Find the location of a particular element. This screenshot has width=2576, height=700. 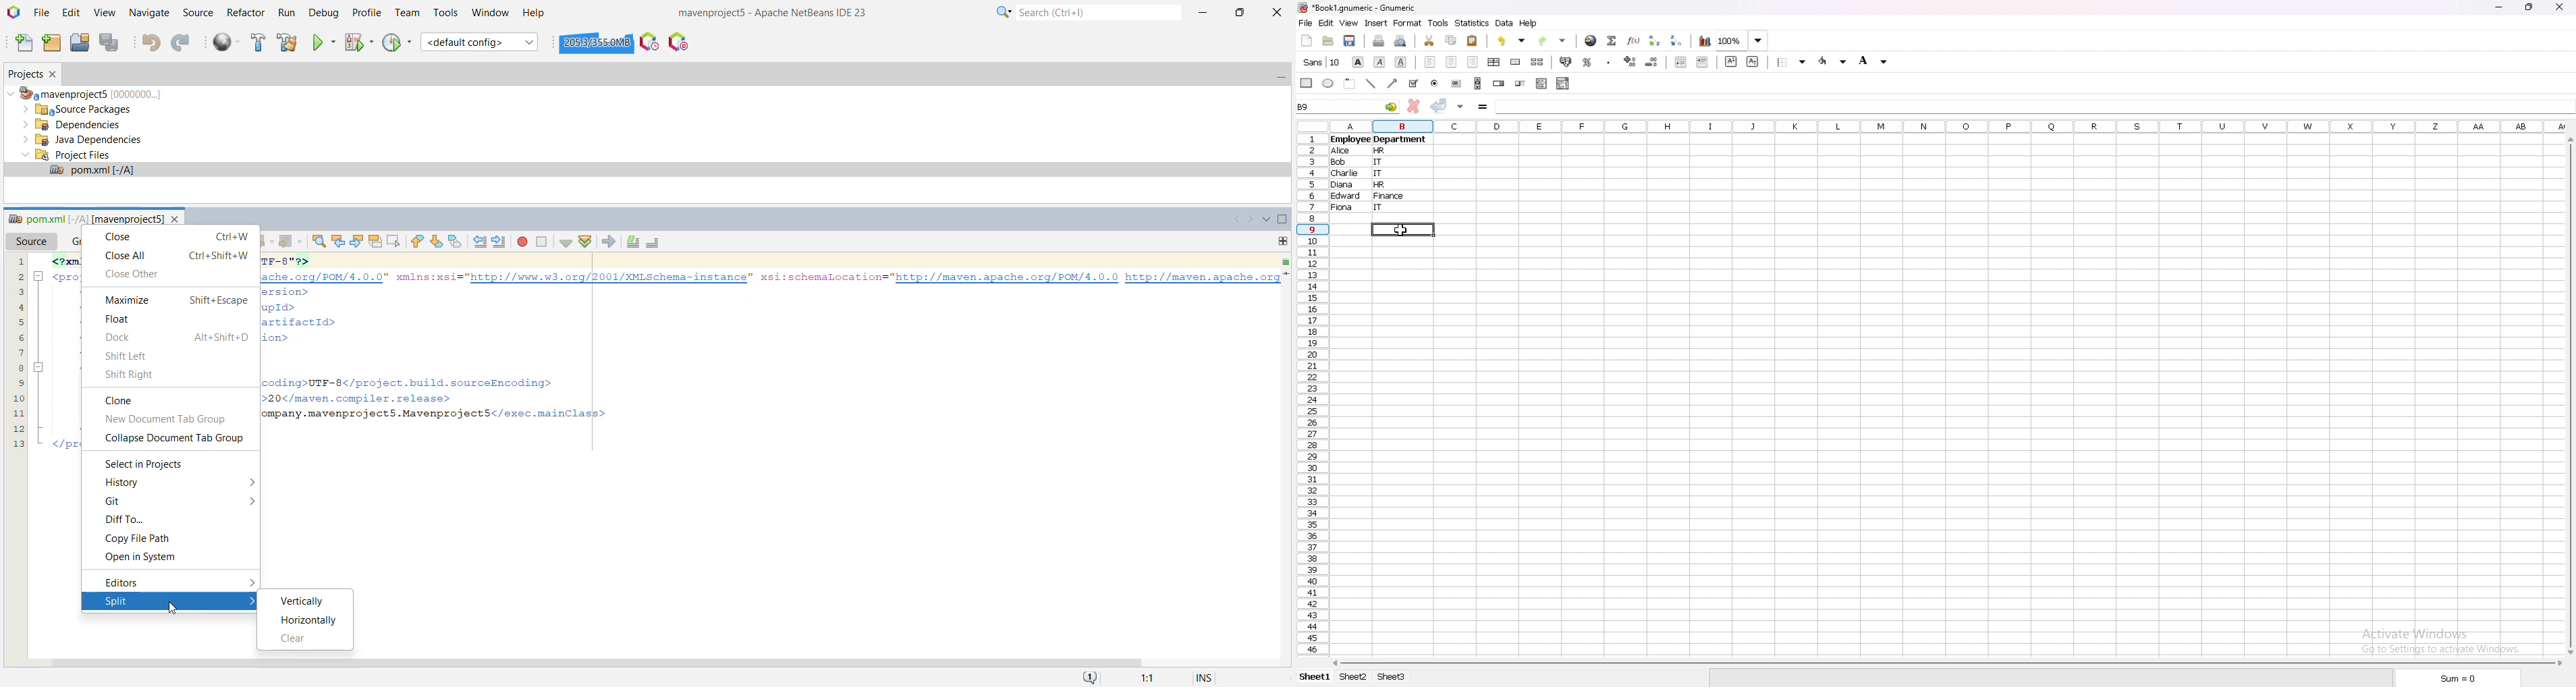

combo box is located at coordinates (1563, 83).